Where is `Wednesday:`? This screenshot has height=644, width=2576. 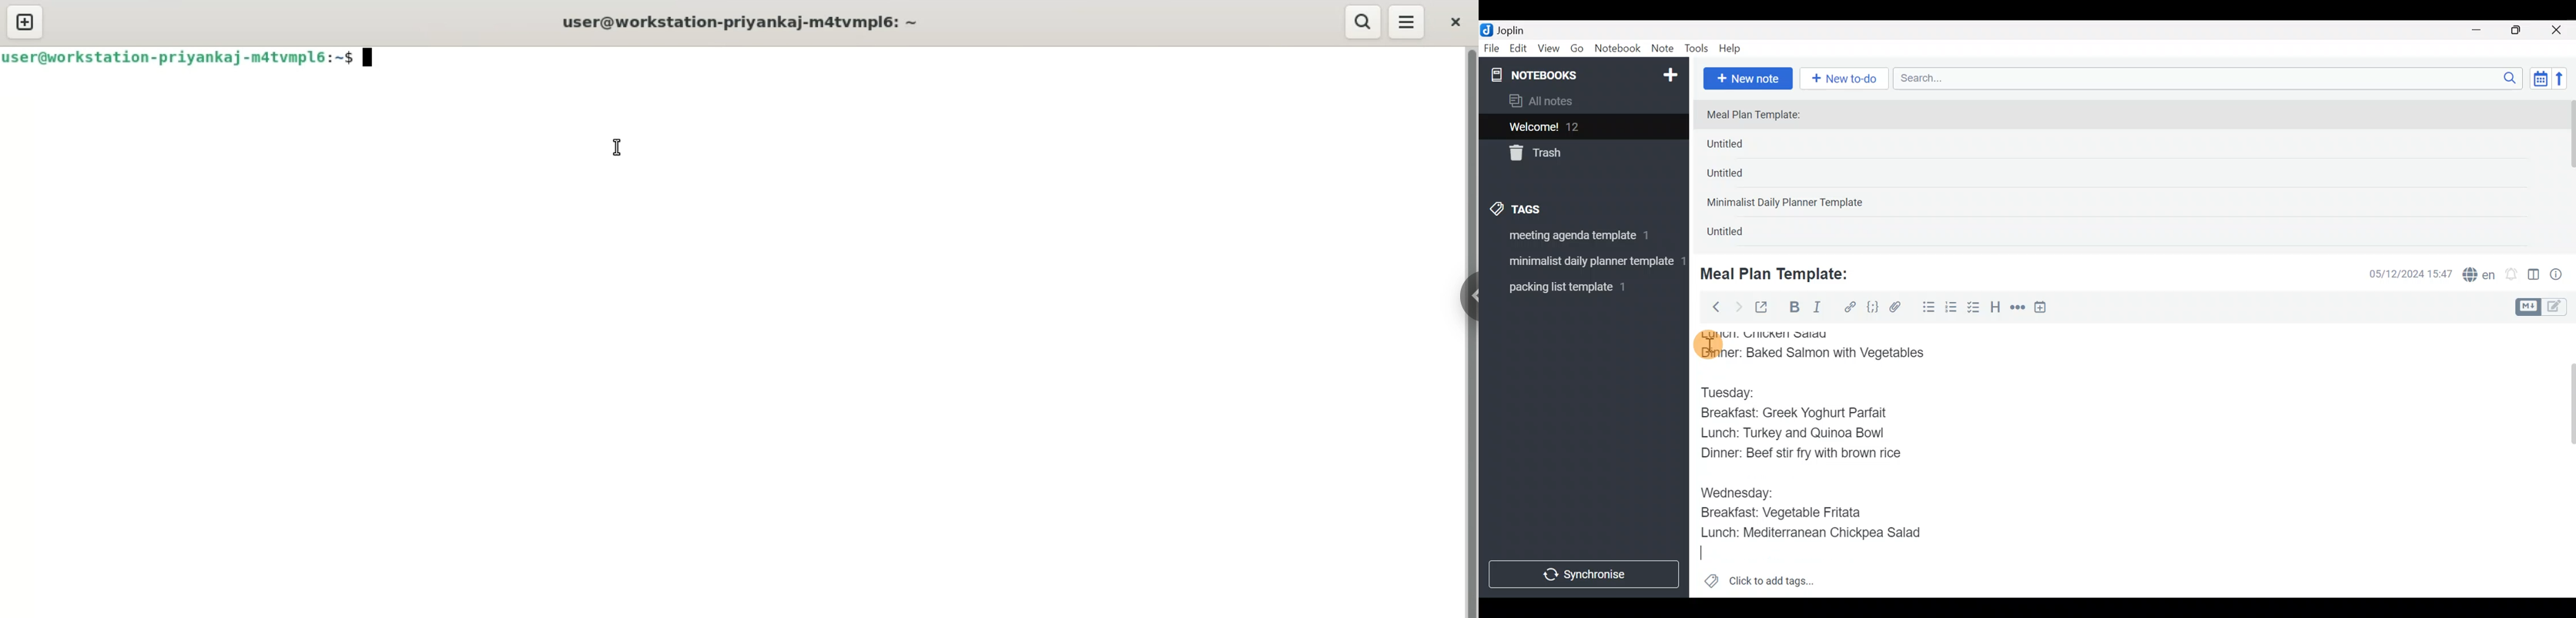 Wednesday: is located at coordinates (1737, 492).